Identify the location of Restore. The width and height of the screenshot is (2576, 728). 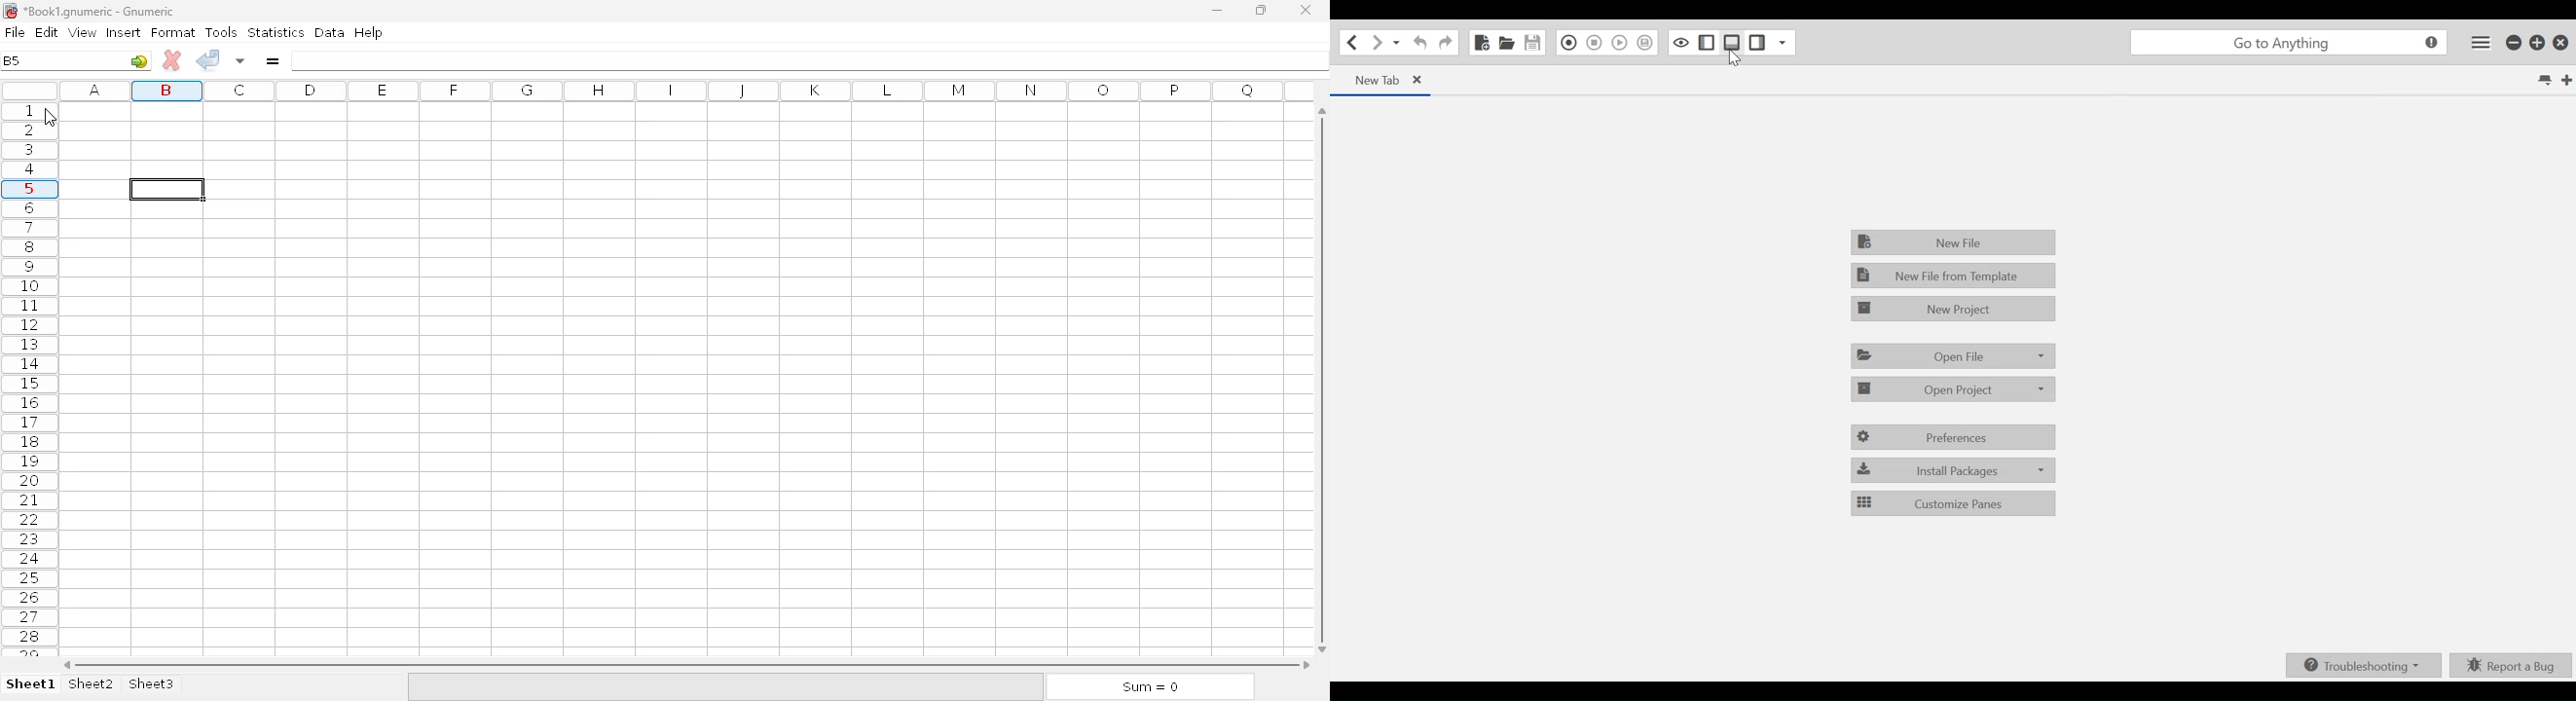
(2538, 43).